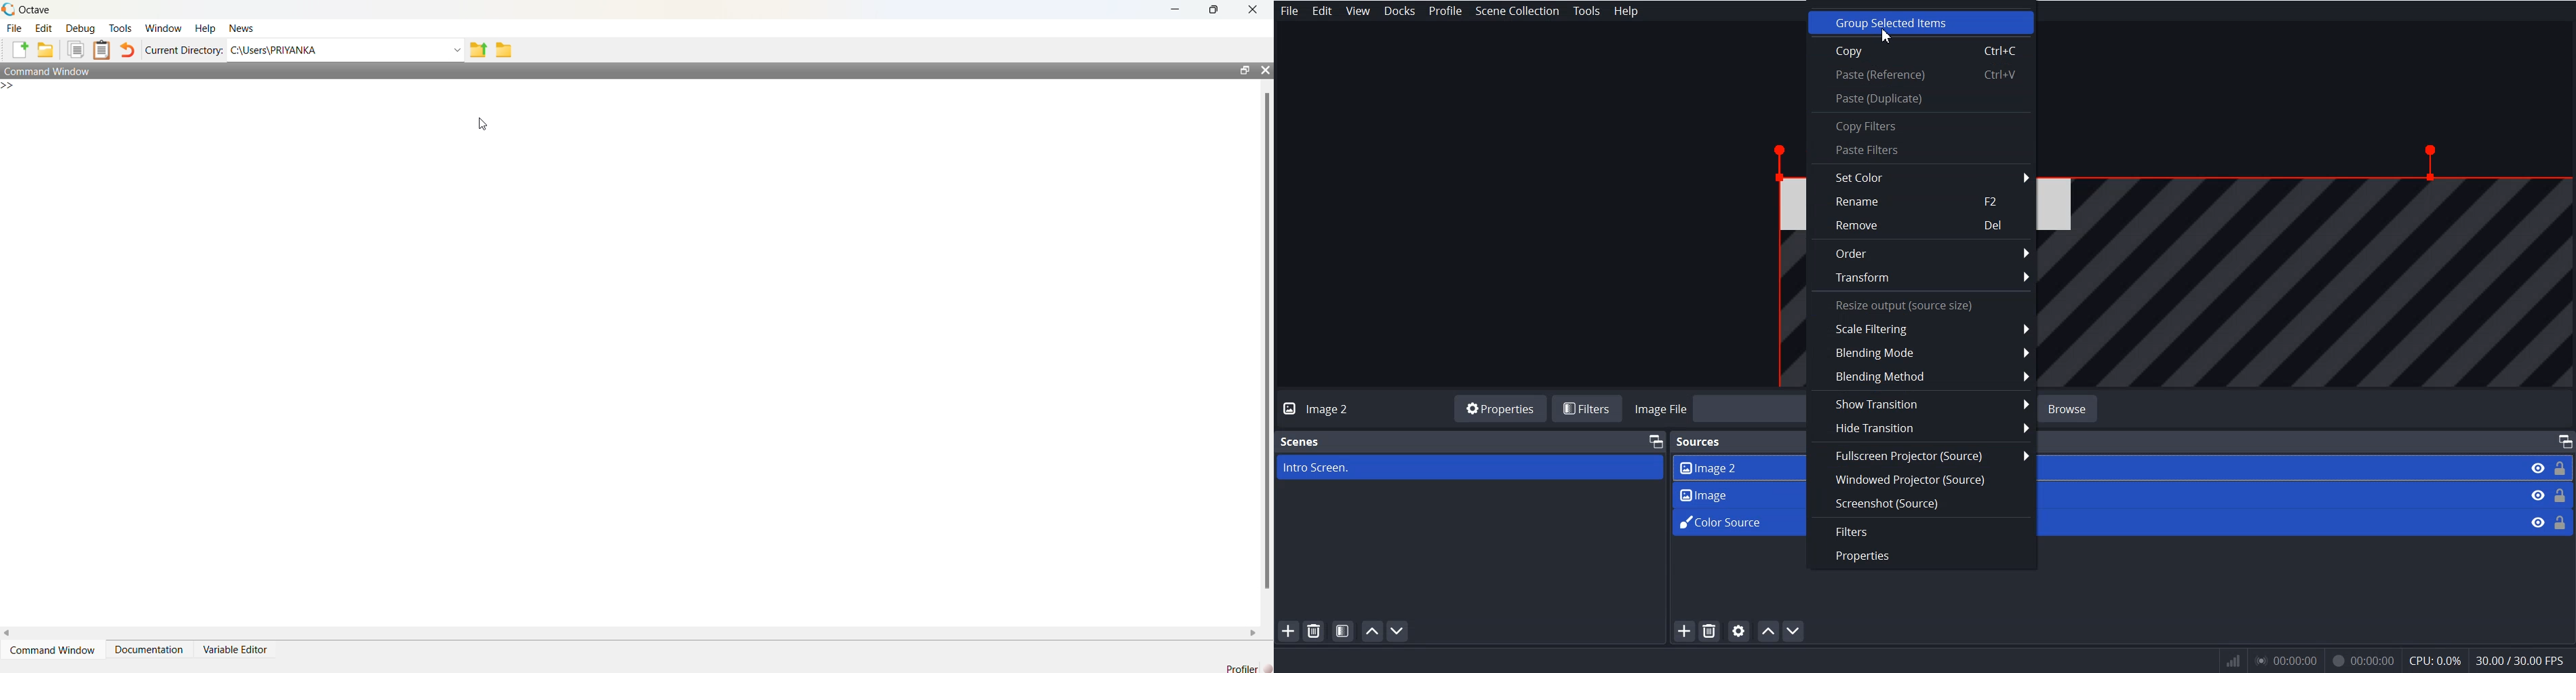  What do you see at coordinates (1701, 440) in the screenshot?
I see `Sources` at bounding box center [1701, 440].